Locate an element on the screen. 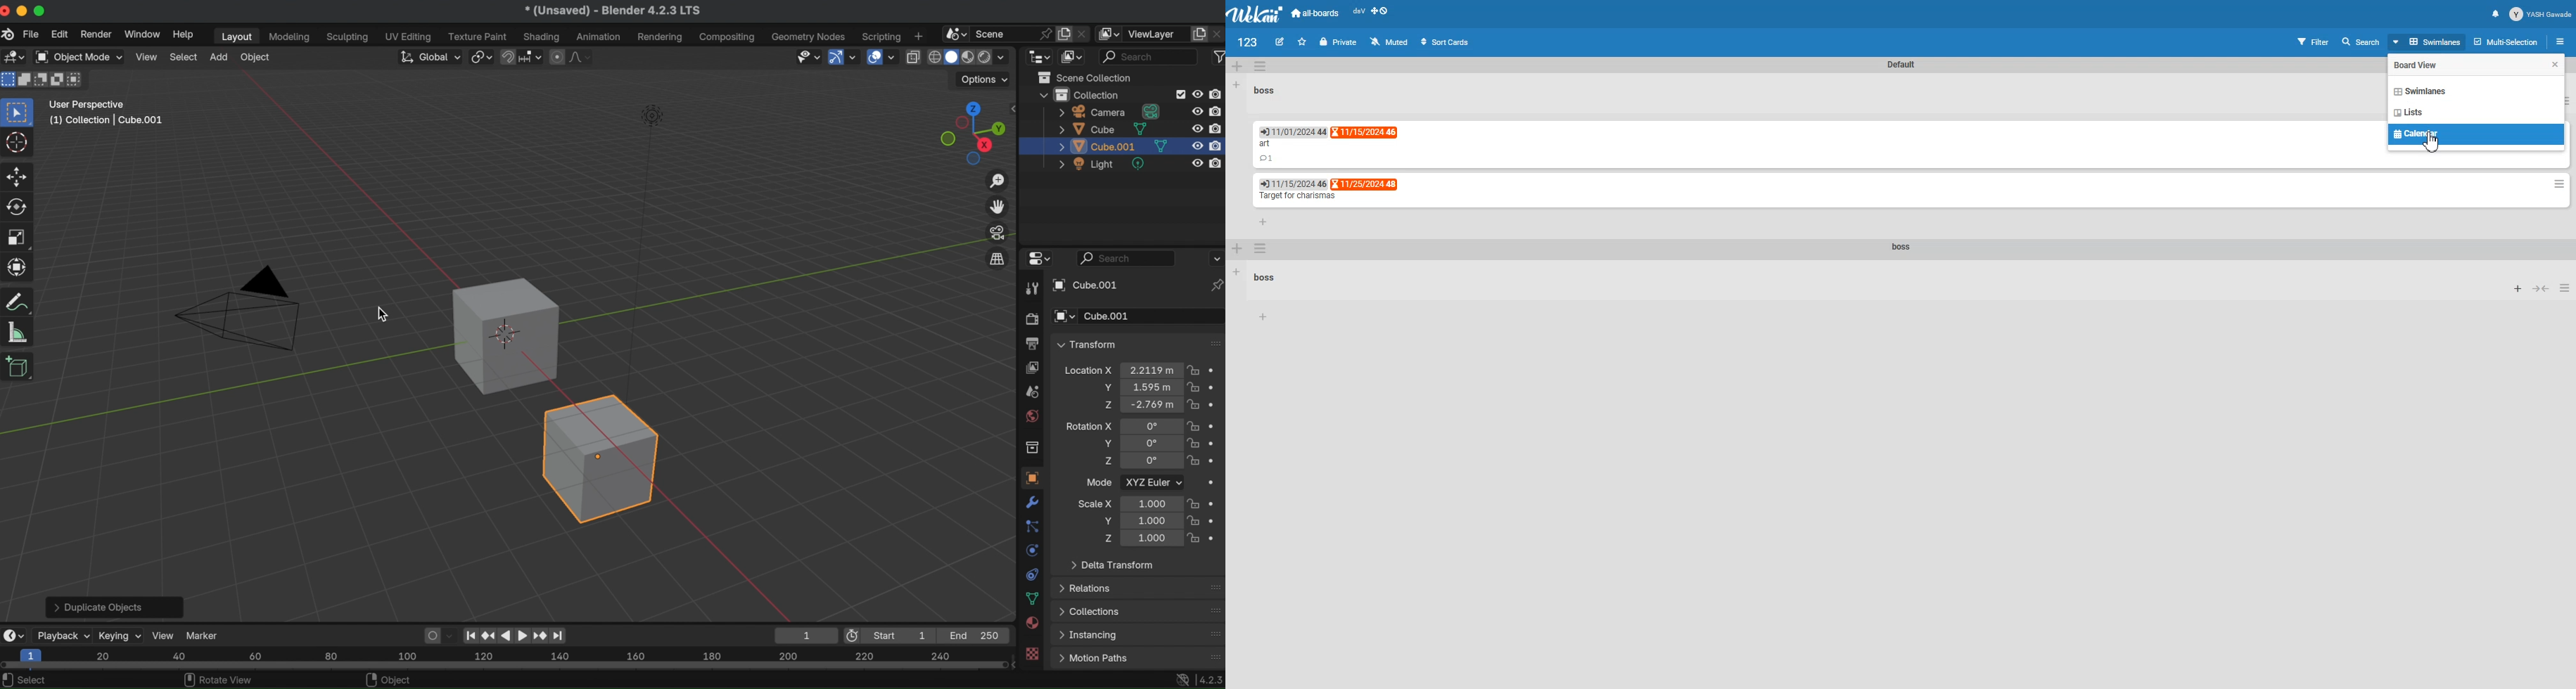  Swimlane Action is located at coordinates (1261, 249).